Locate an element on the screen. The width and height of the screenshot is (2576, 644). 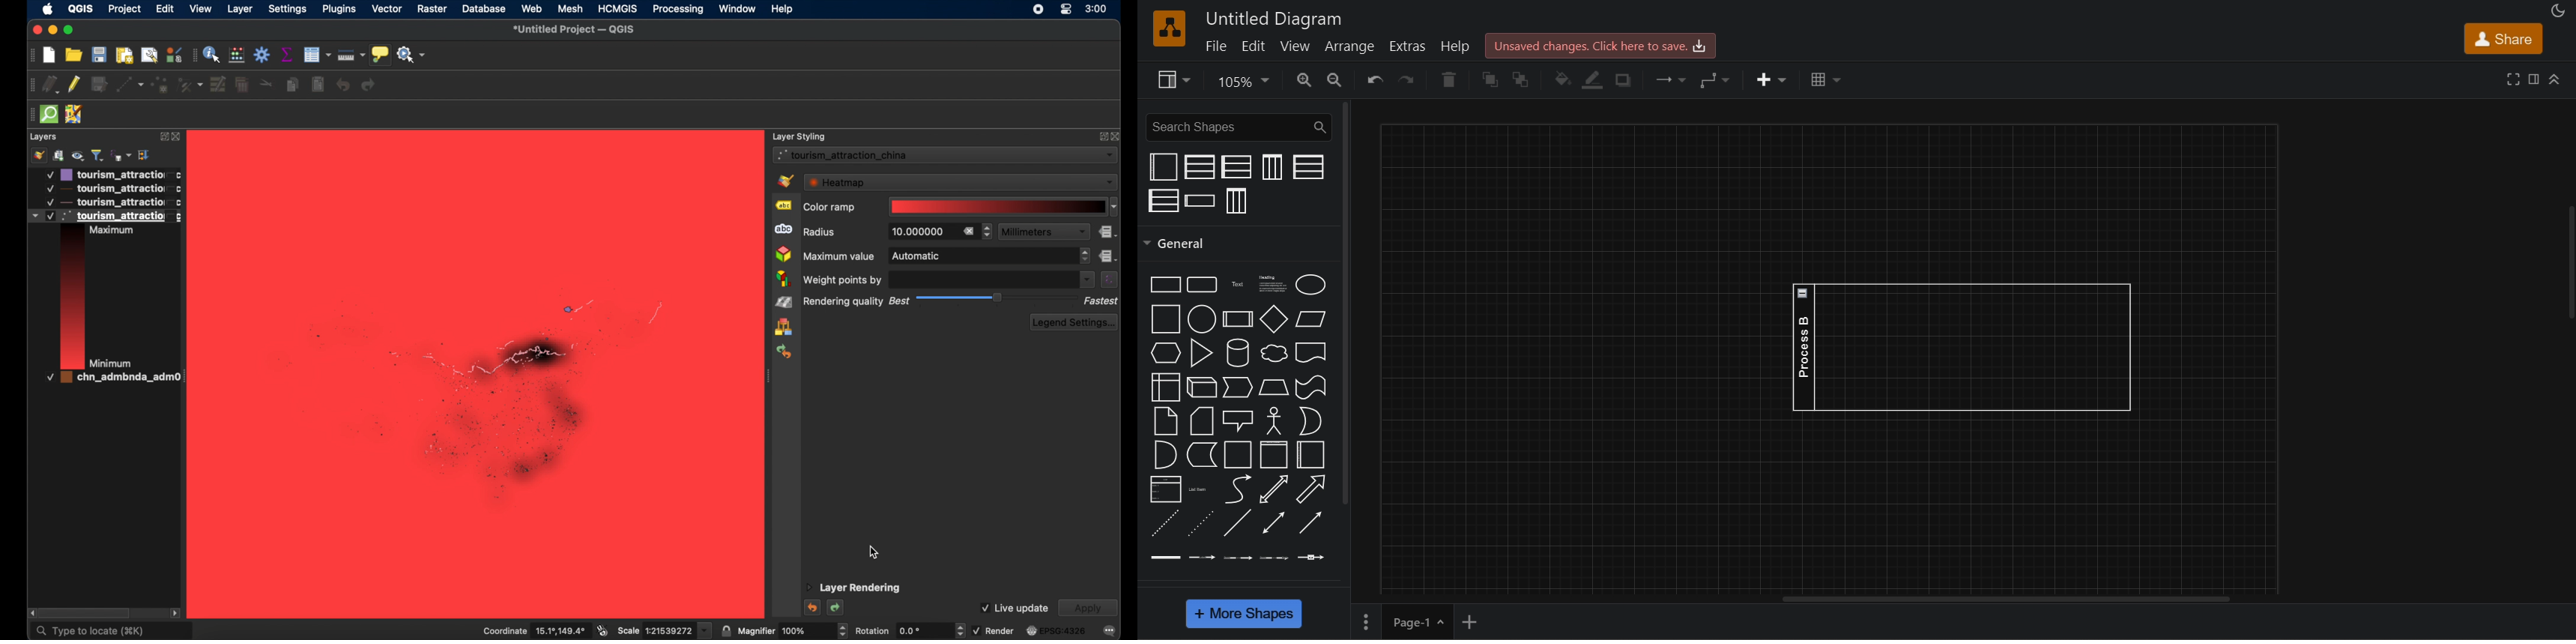
save project is located at coordinates (100, 55).